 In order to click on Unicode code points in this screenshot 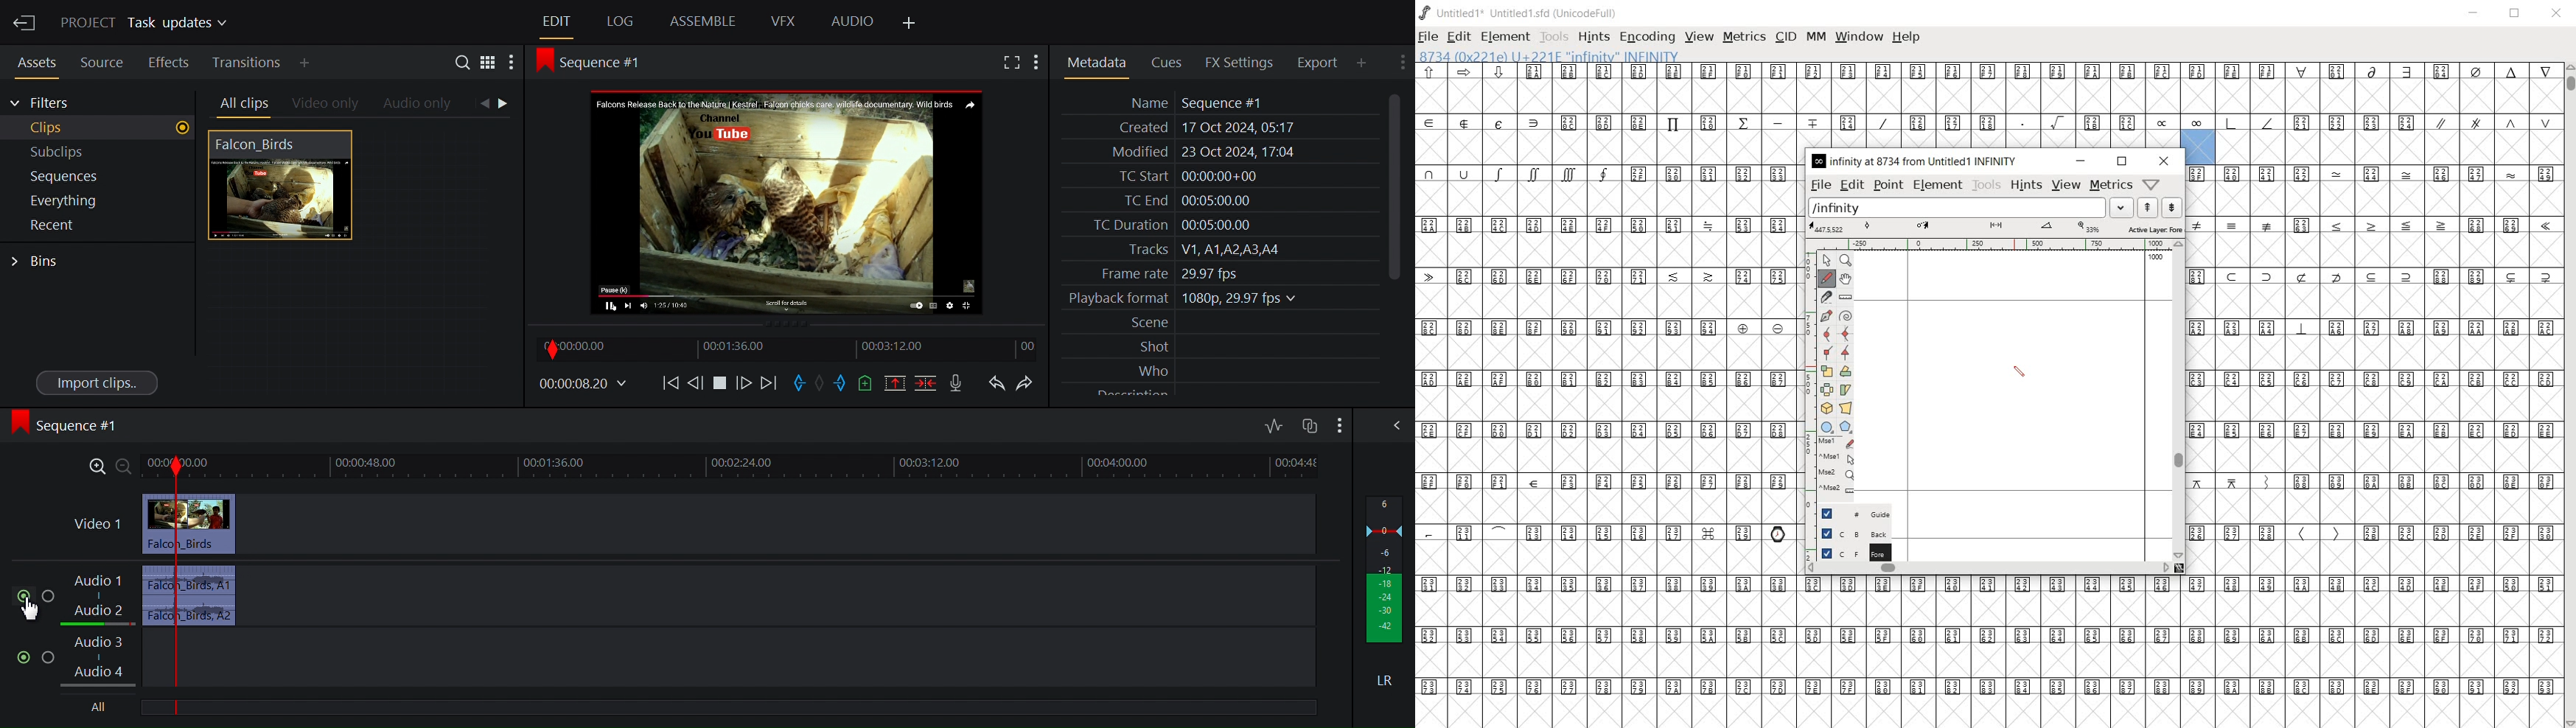, I will do `click(1609, 432)`.